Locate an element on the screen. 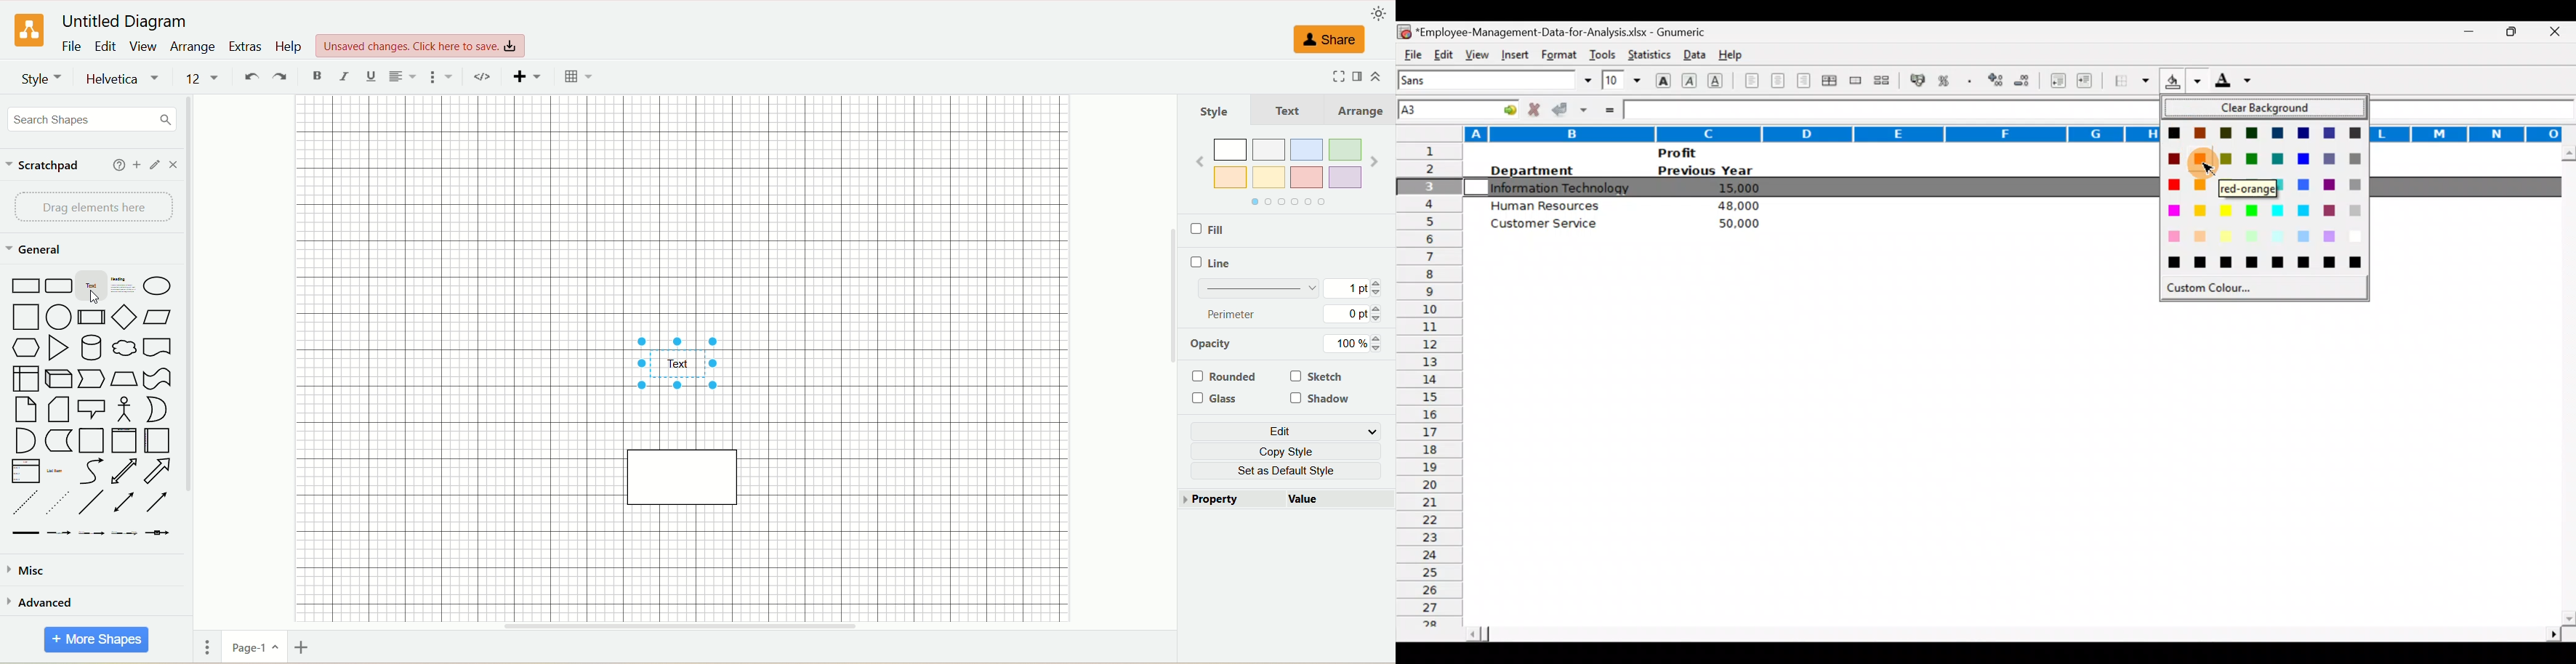  edit is located at coordinates (154, 165).